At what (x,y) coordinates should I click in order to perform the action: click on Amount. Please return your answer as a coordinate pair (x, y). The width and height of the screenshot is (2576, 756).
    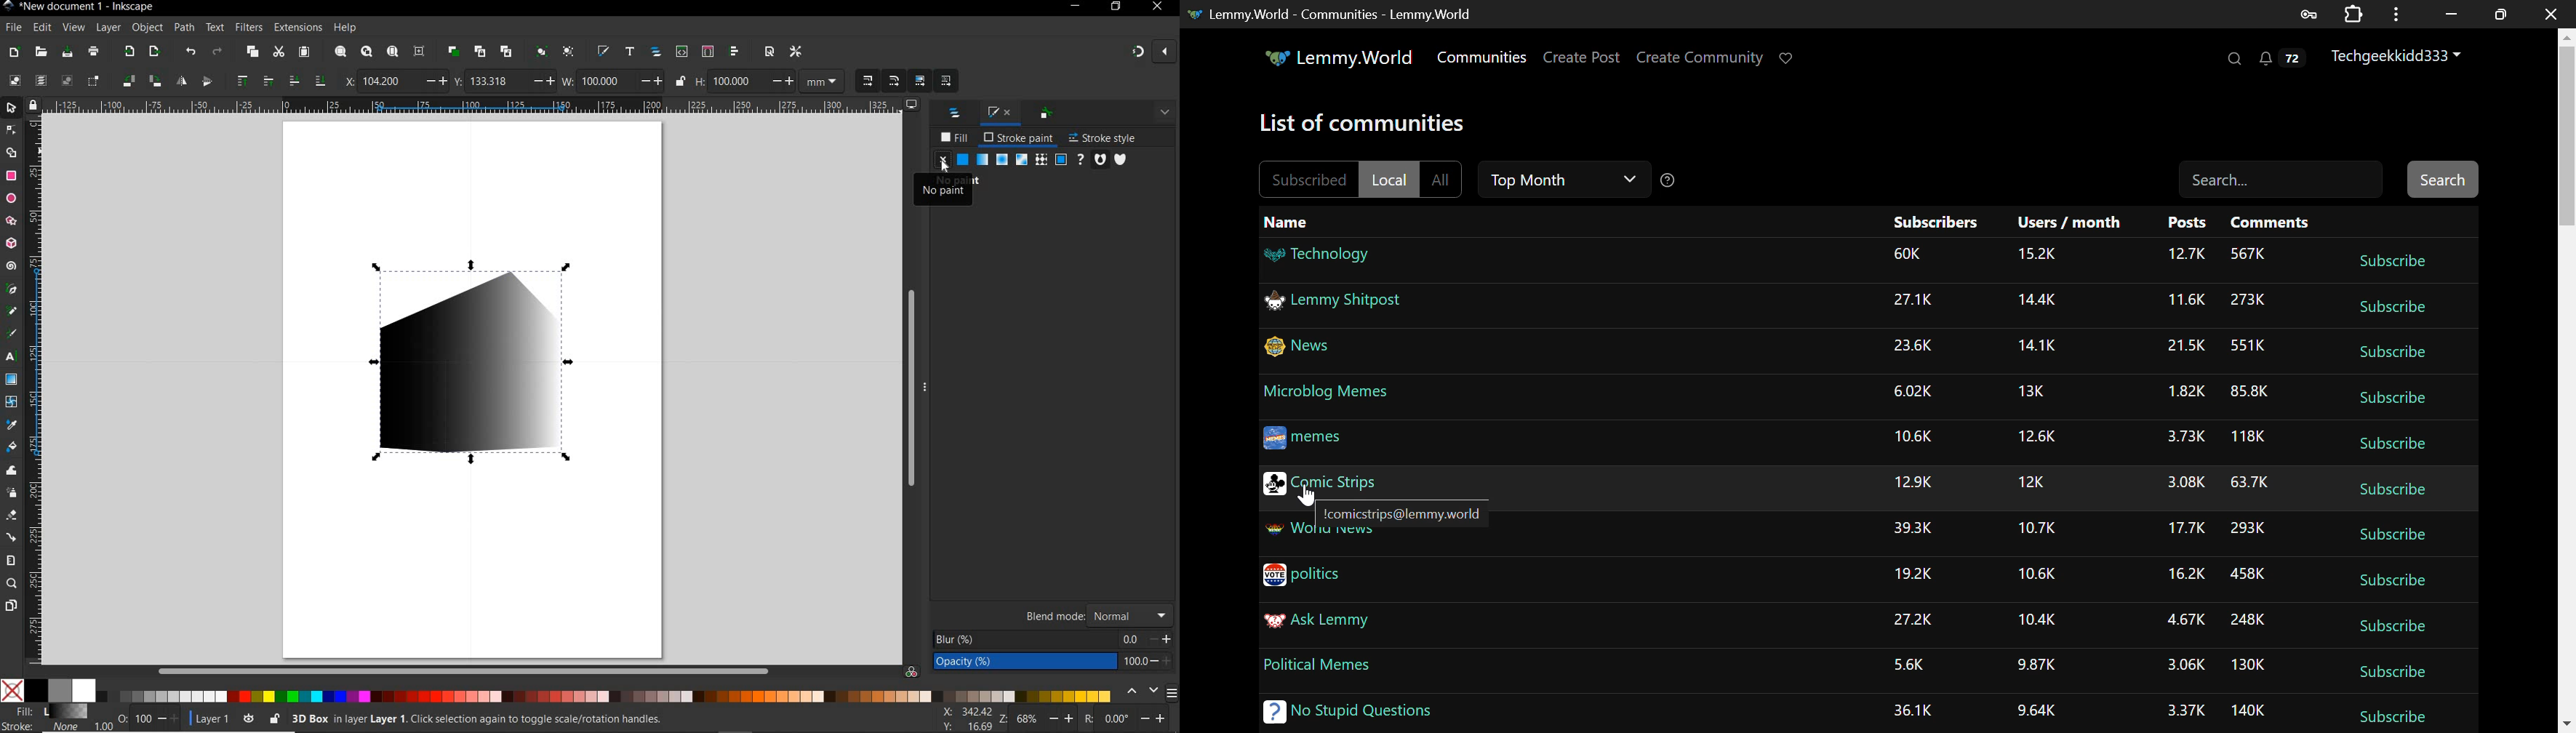
    Looking at the image, I should click on (2038, 348).